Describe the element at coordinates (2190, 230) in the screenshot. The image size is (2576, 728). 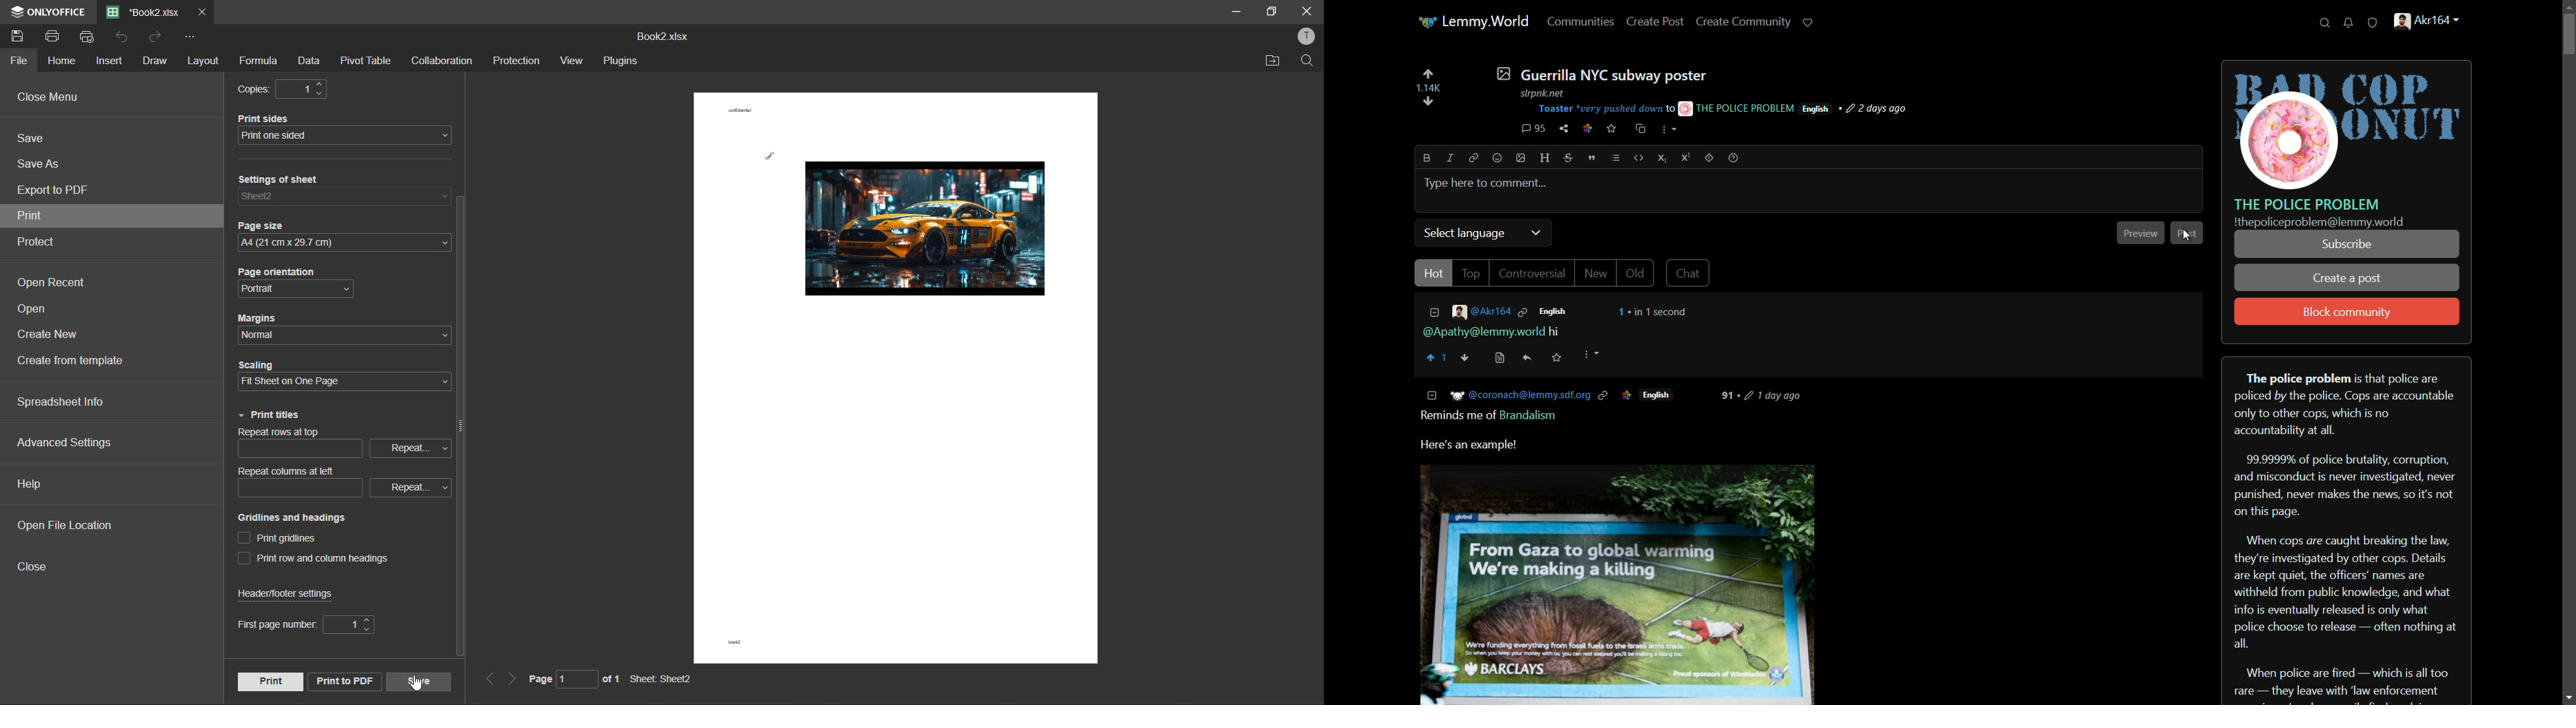
I see `post ` at that location.